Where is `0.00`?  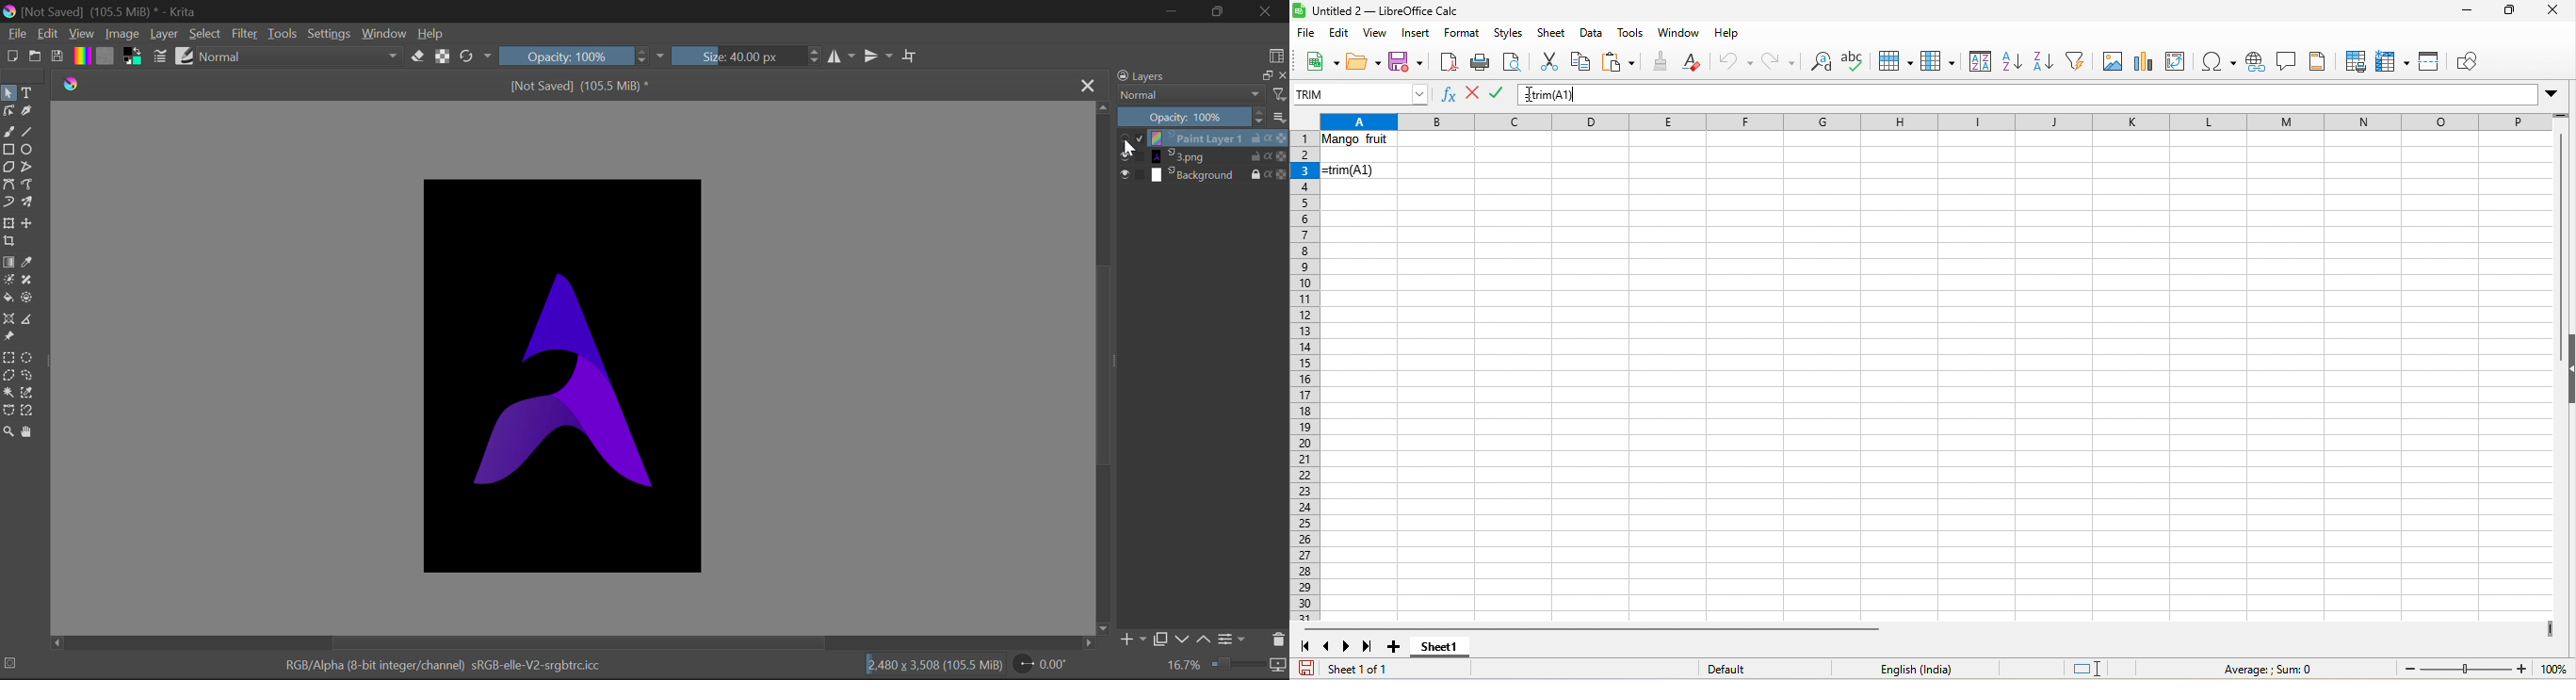
0.00 is located at coordinates (1052, 665).